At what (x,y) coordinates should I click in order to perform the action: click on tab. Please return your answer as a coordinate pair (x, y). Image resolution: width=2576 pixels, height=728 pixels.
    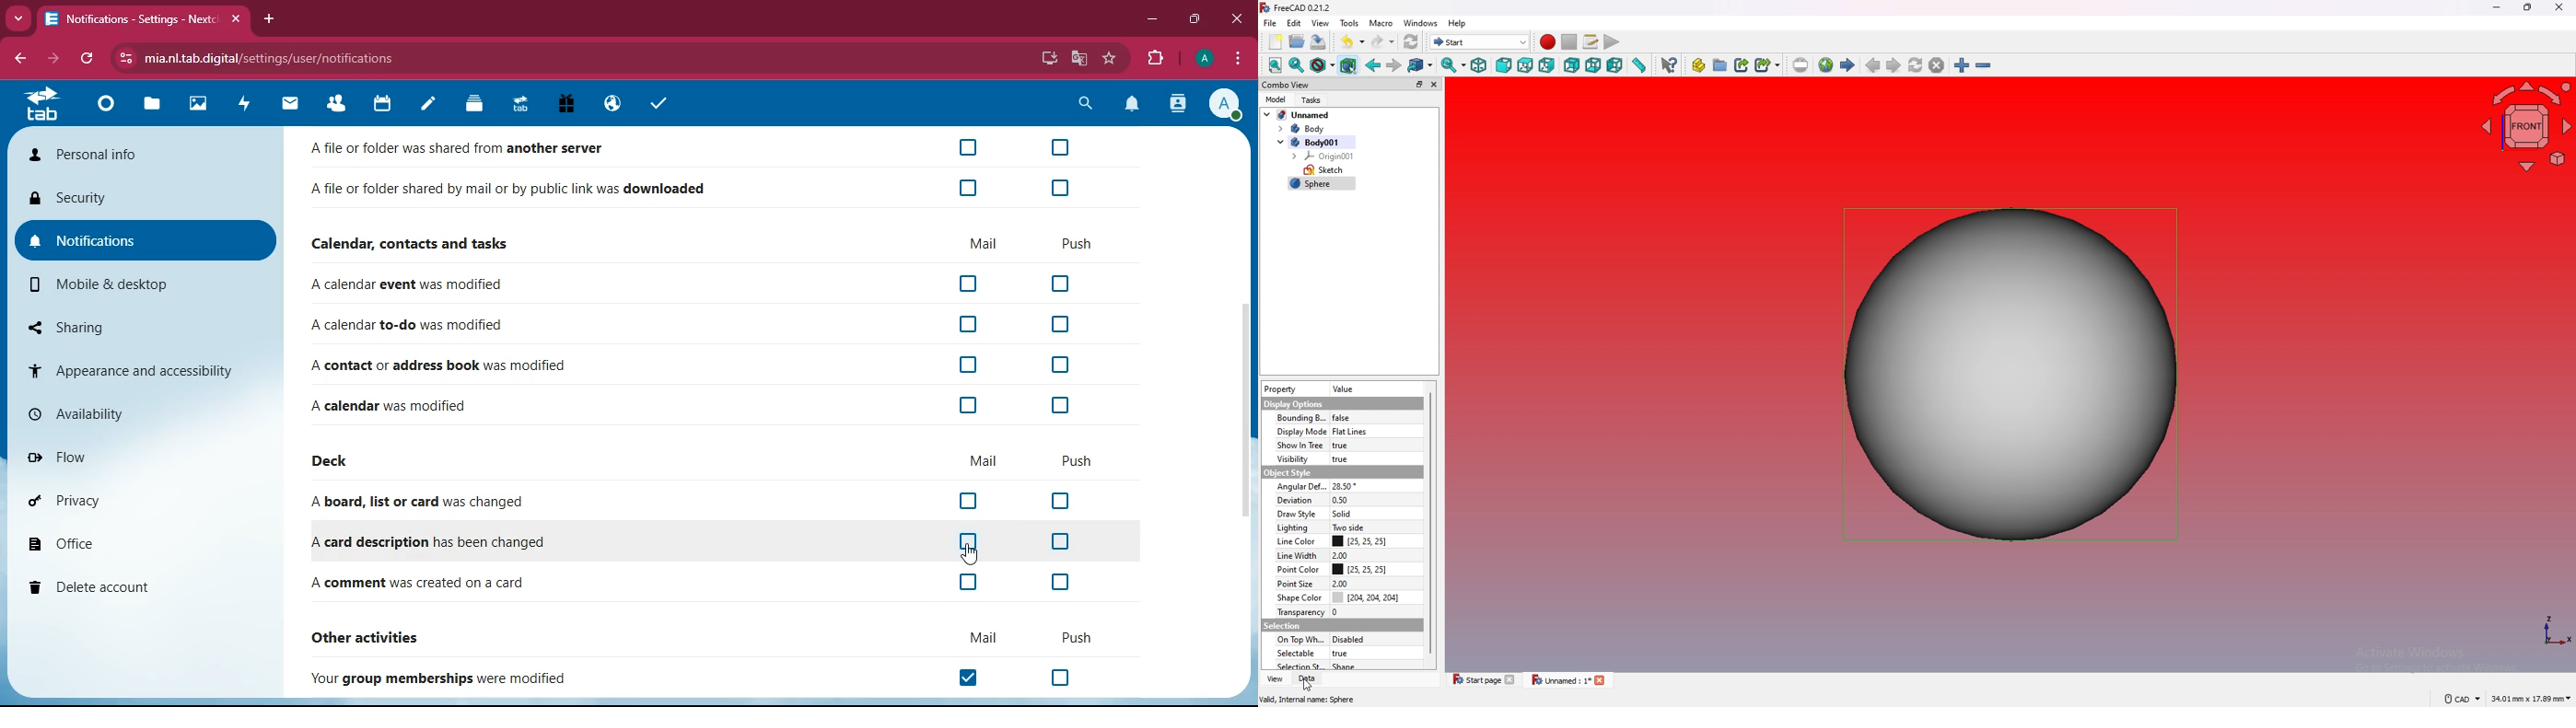
    Looking at the image, I should click on (48, 105).